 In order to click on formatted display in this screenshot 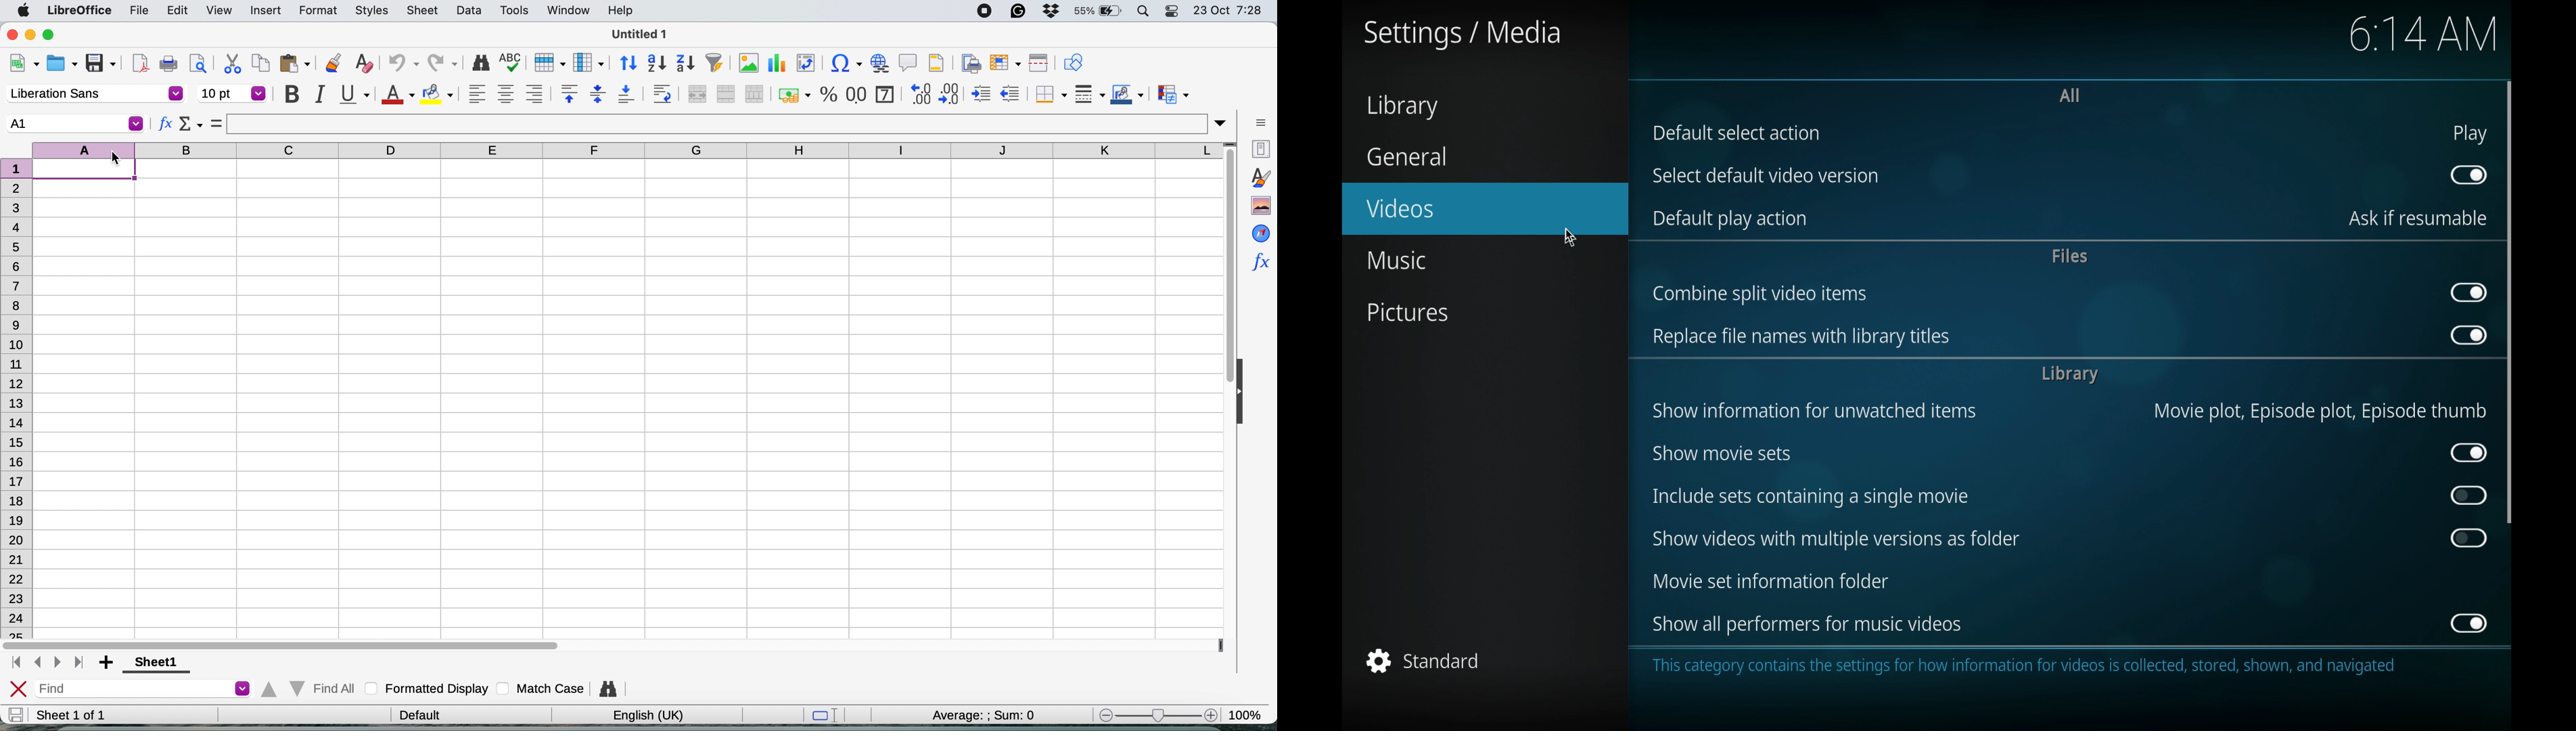, I will do `click(425, 689)`.